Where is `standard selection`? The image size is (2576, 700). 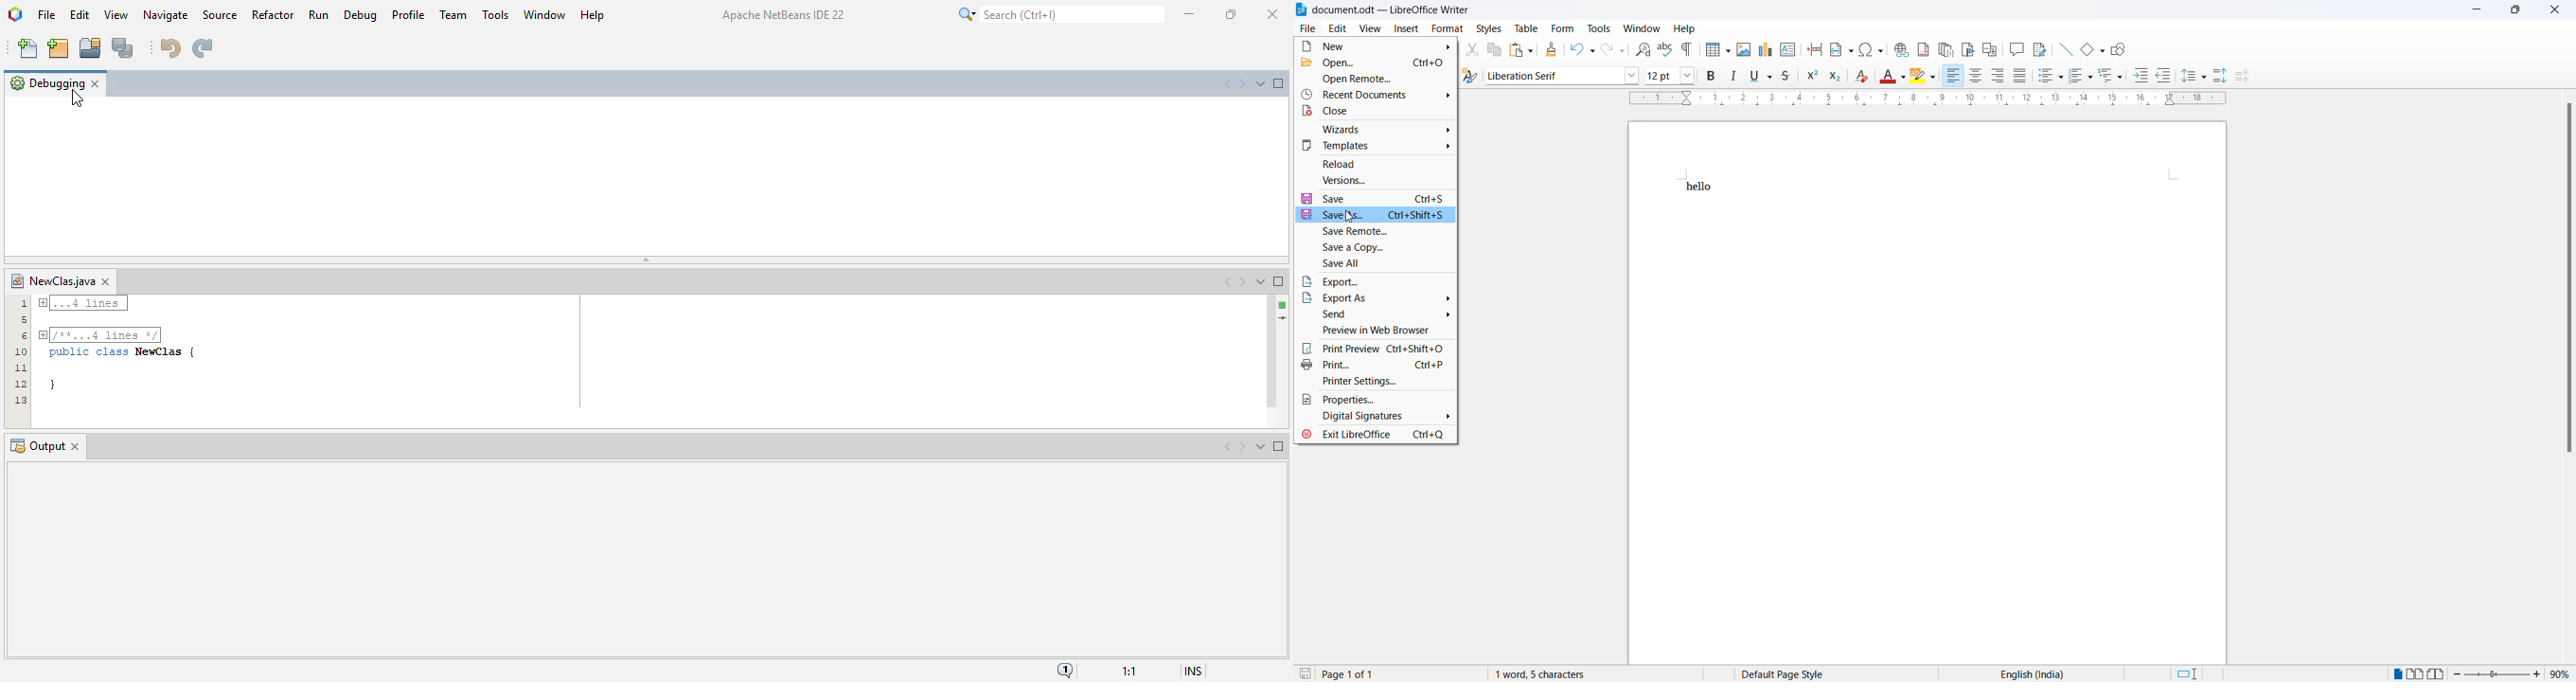
standard selection is located at coordinates (2192, 674).